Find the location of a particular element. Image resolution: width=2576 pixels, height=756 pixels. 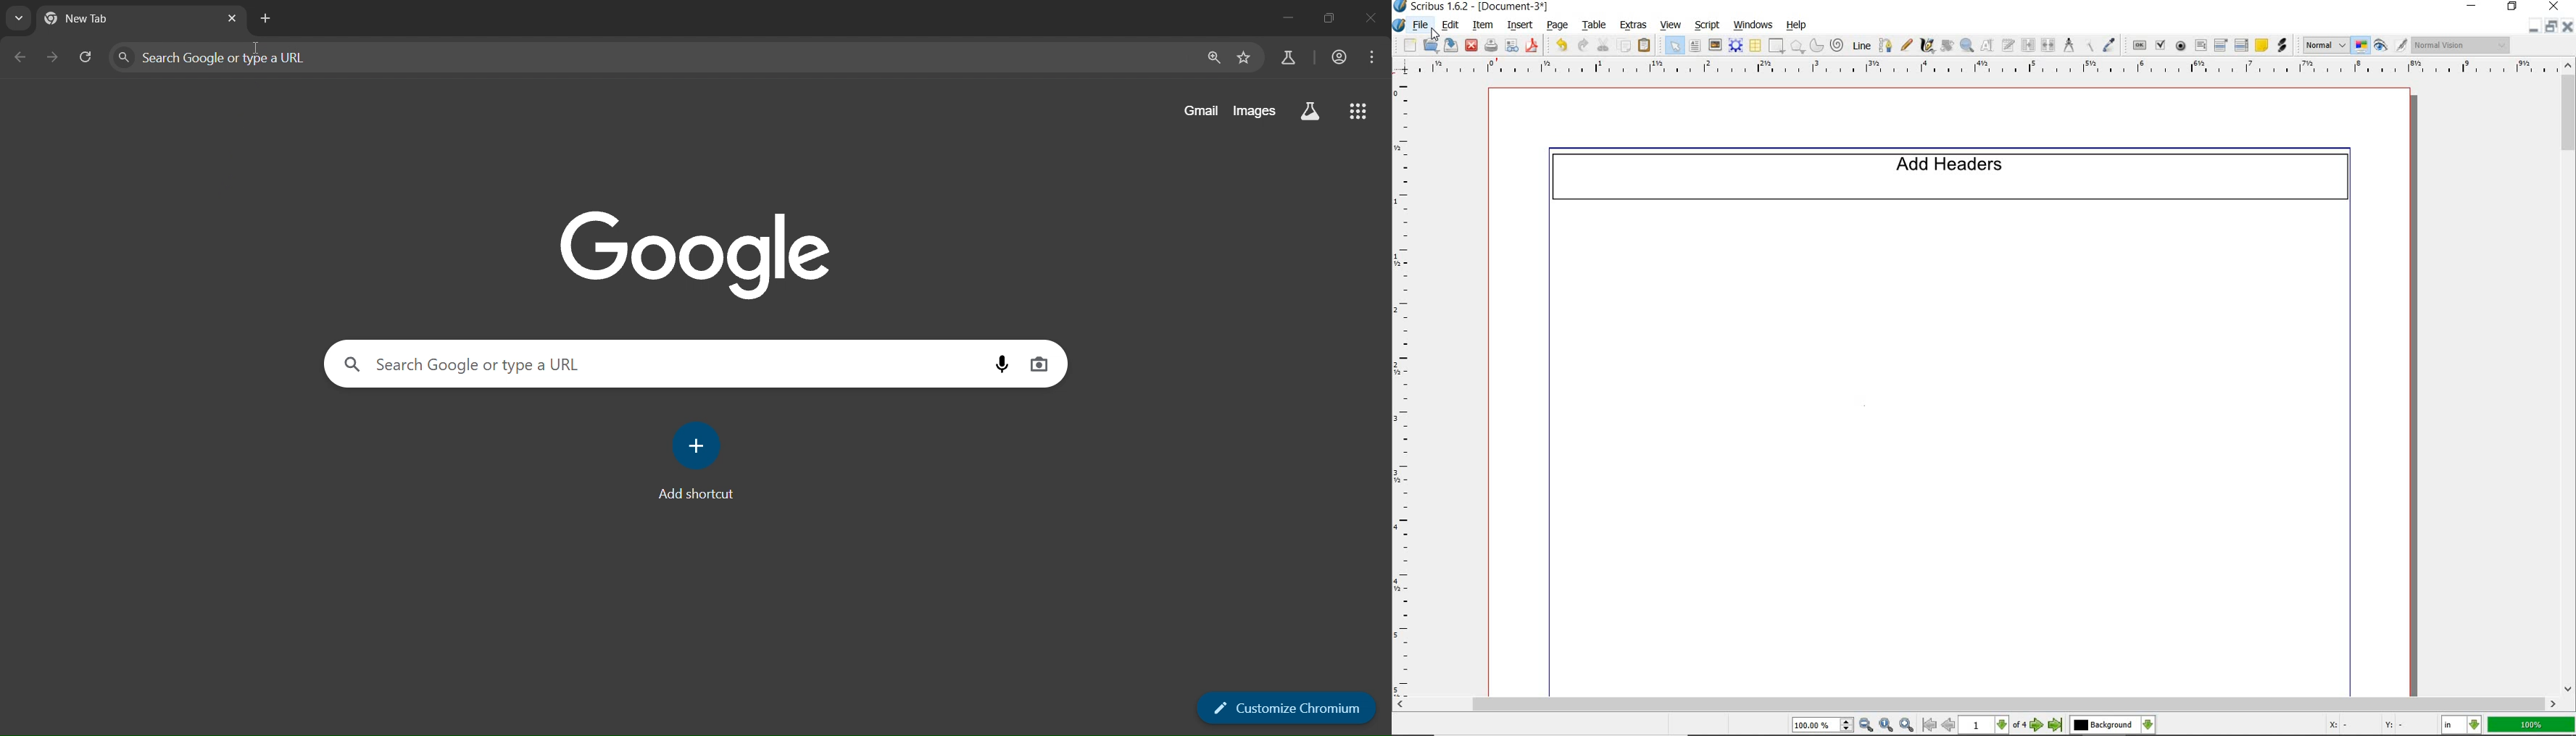

link annotation is located at coordinates (2285, 47).